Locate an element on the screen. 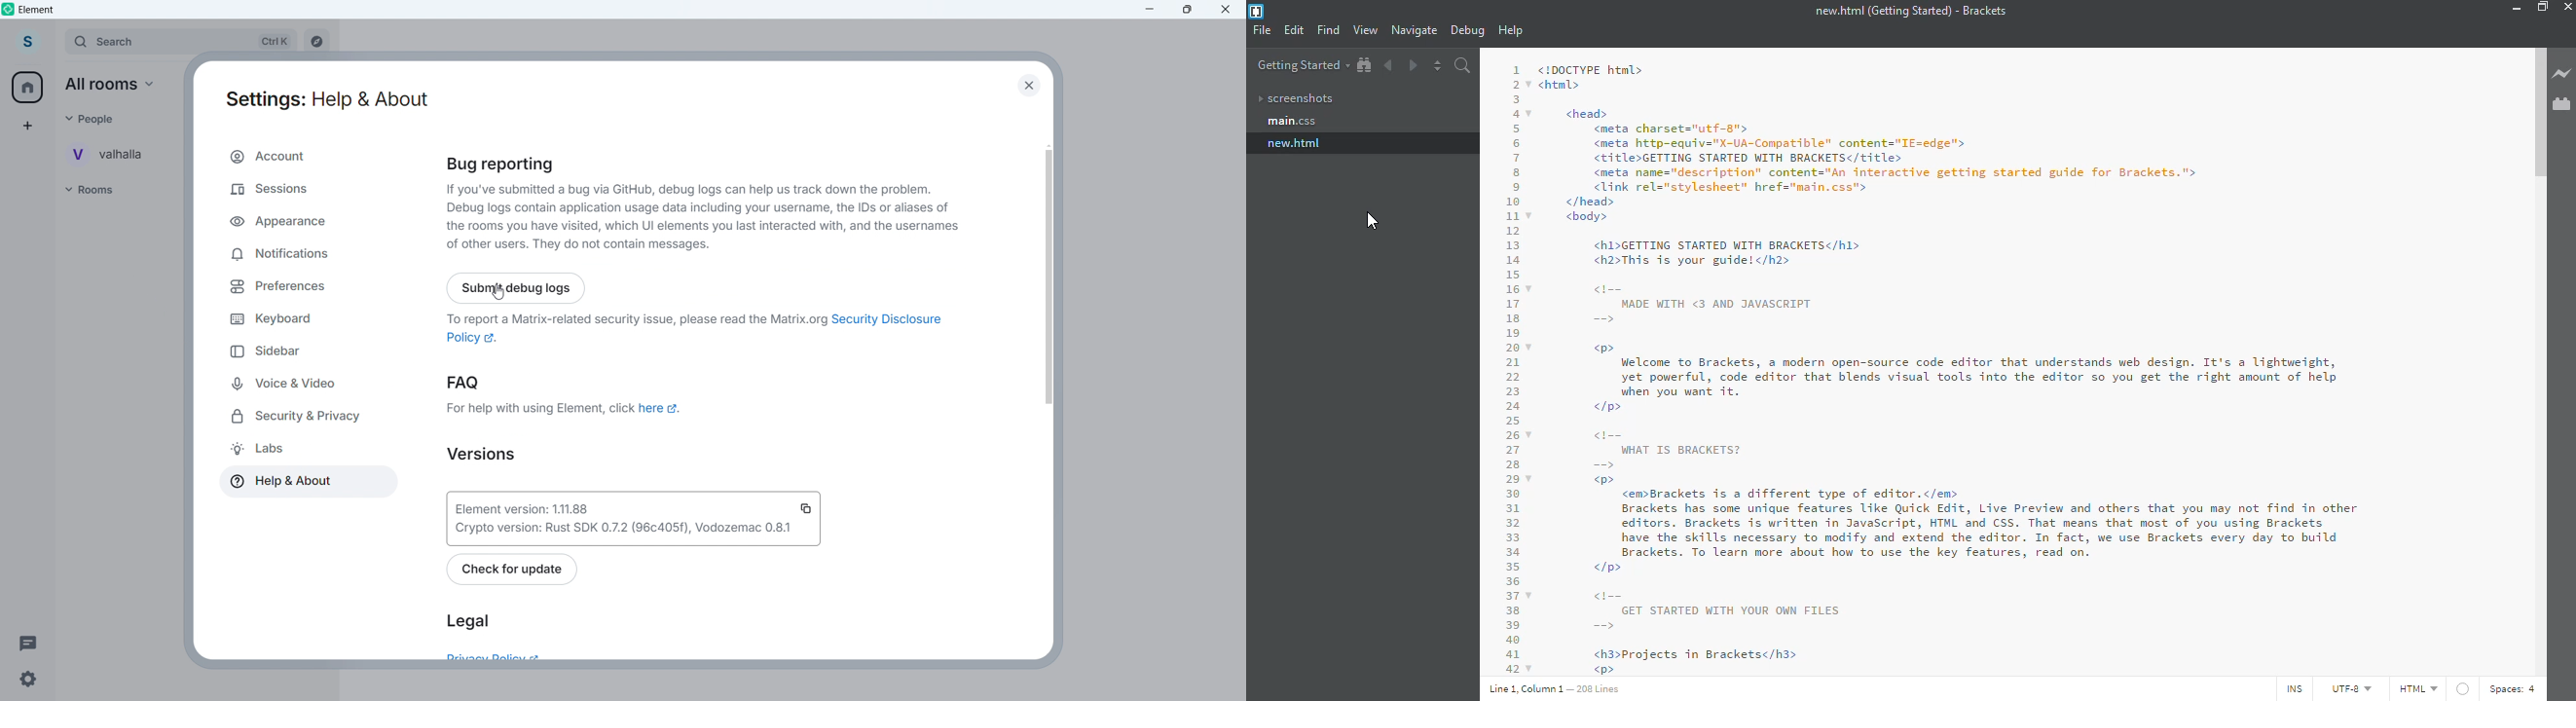 The width and height of the screenshot is (2576, 728). maximize is located at coordinates (2543, 7).